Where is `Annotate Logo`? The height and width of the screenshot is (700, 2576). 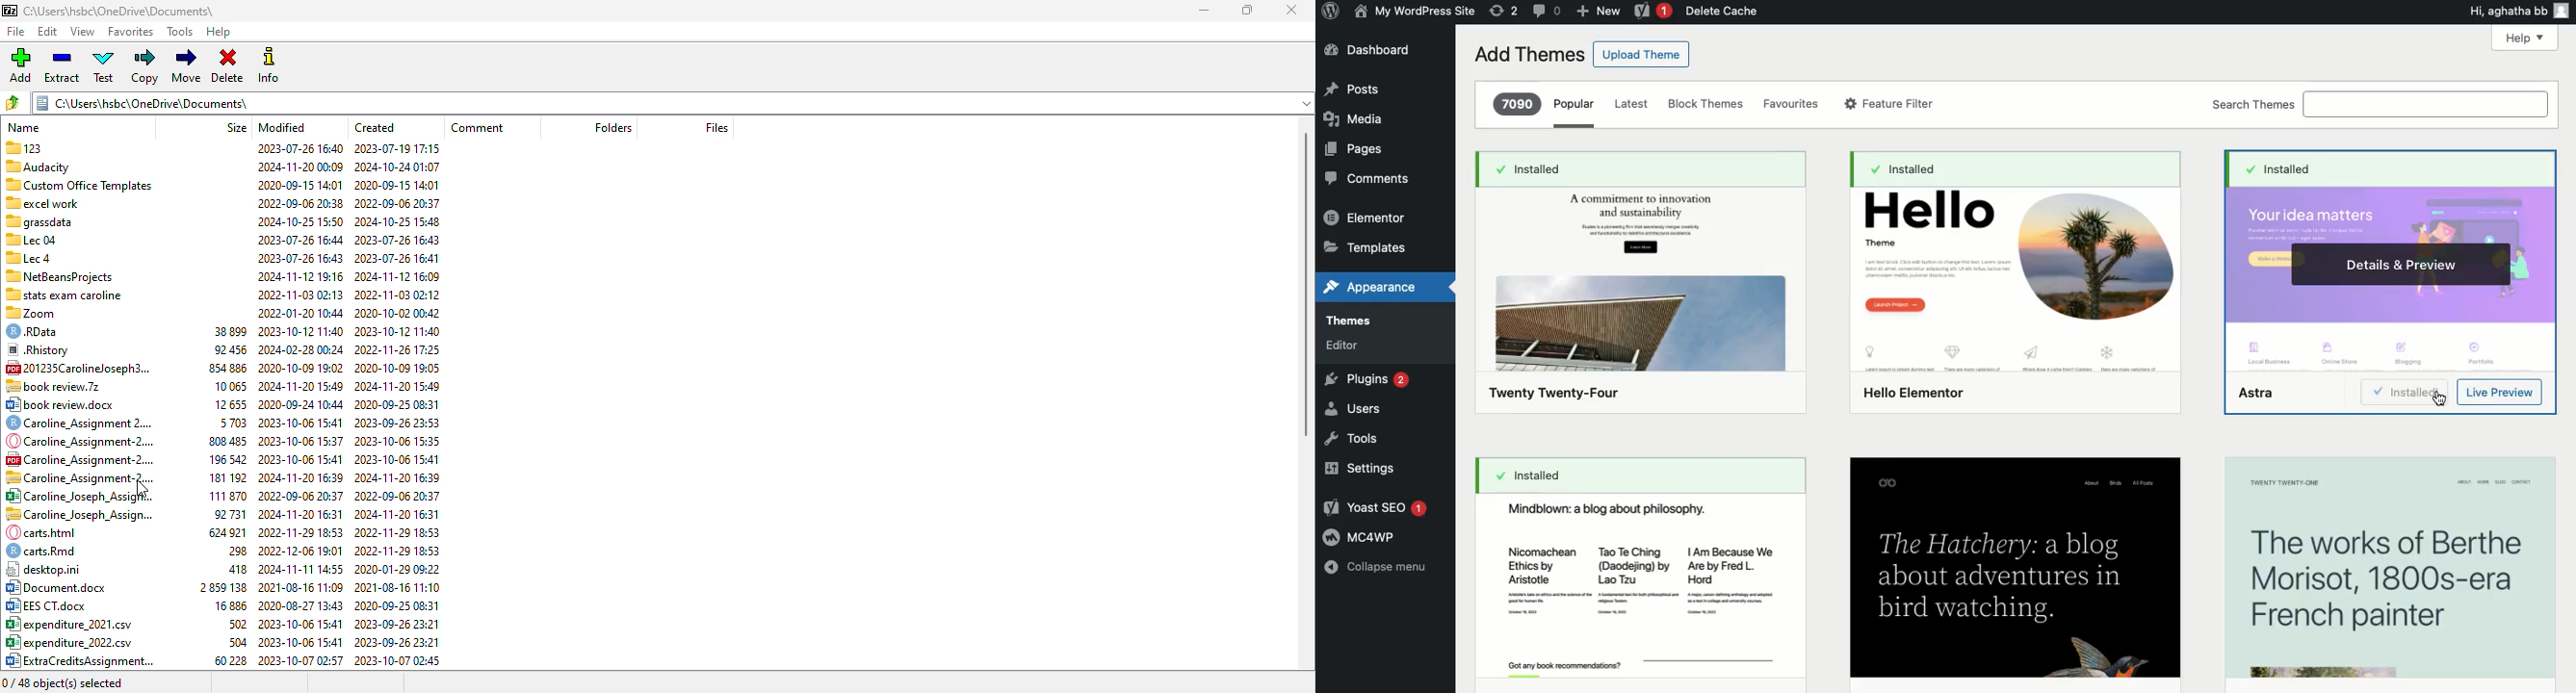 Annotate Logo is located at coordinates (1330, 12).